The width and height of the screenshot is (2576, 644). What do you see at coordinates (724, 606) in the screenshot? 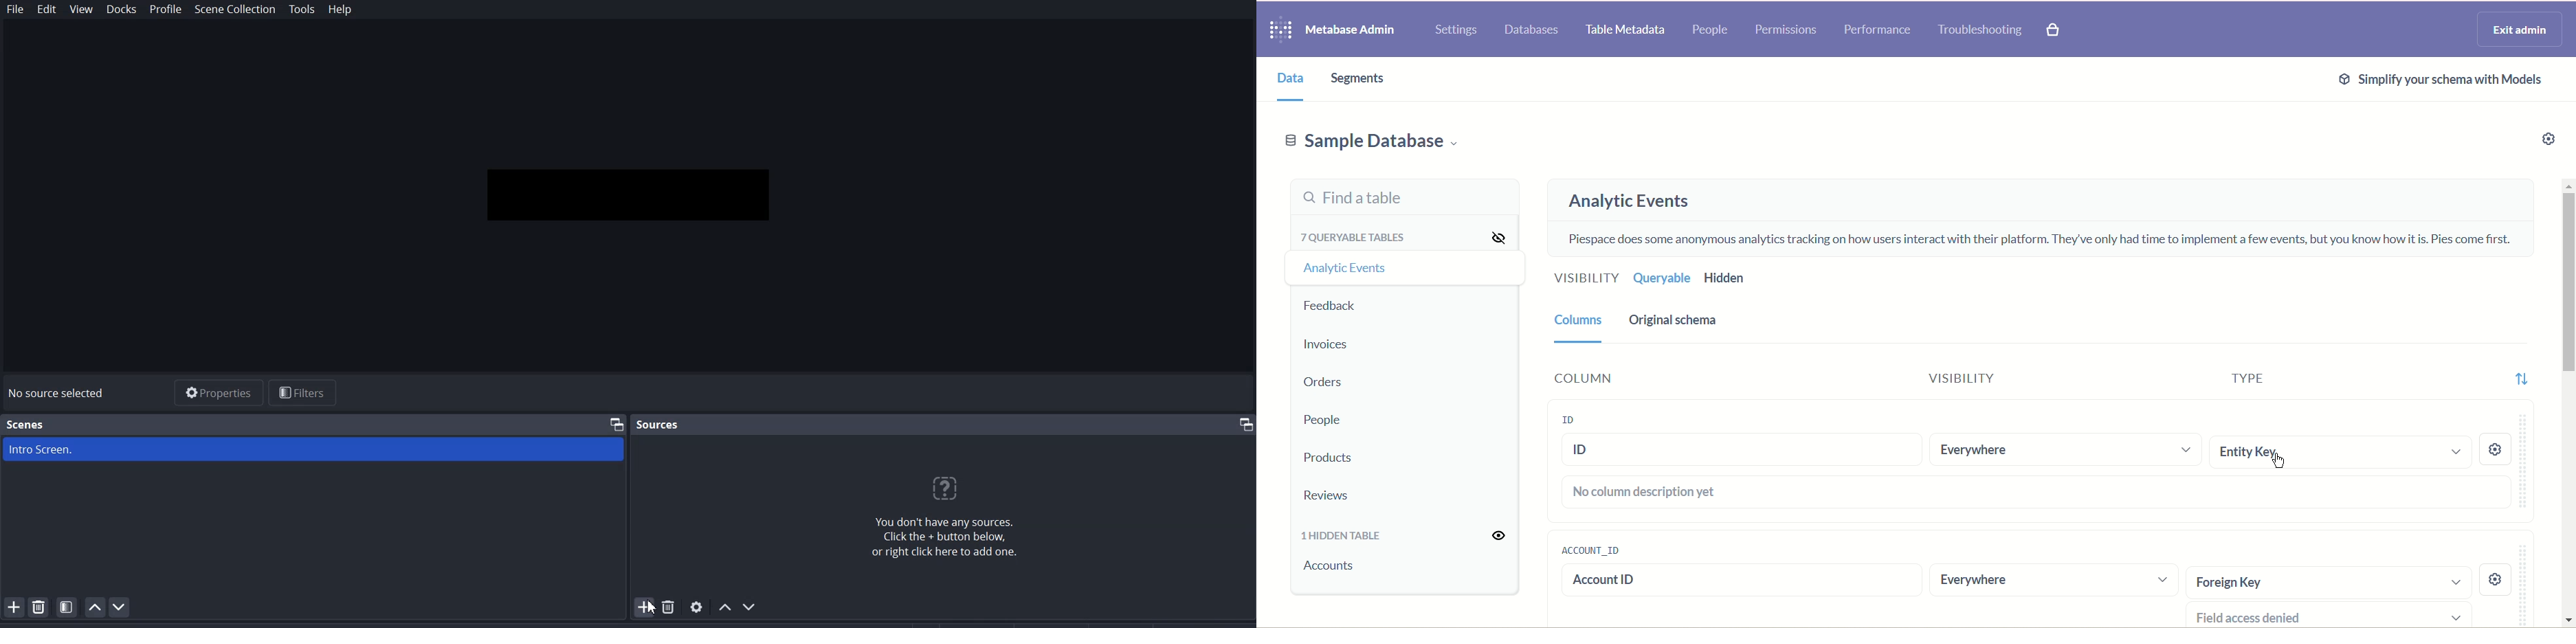
I see `Move Source Up` at bounding box center [724, 606].